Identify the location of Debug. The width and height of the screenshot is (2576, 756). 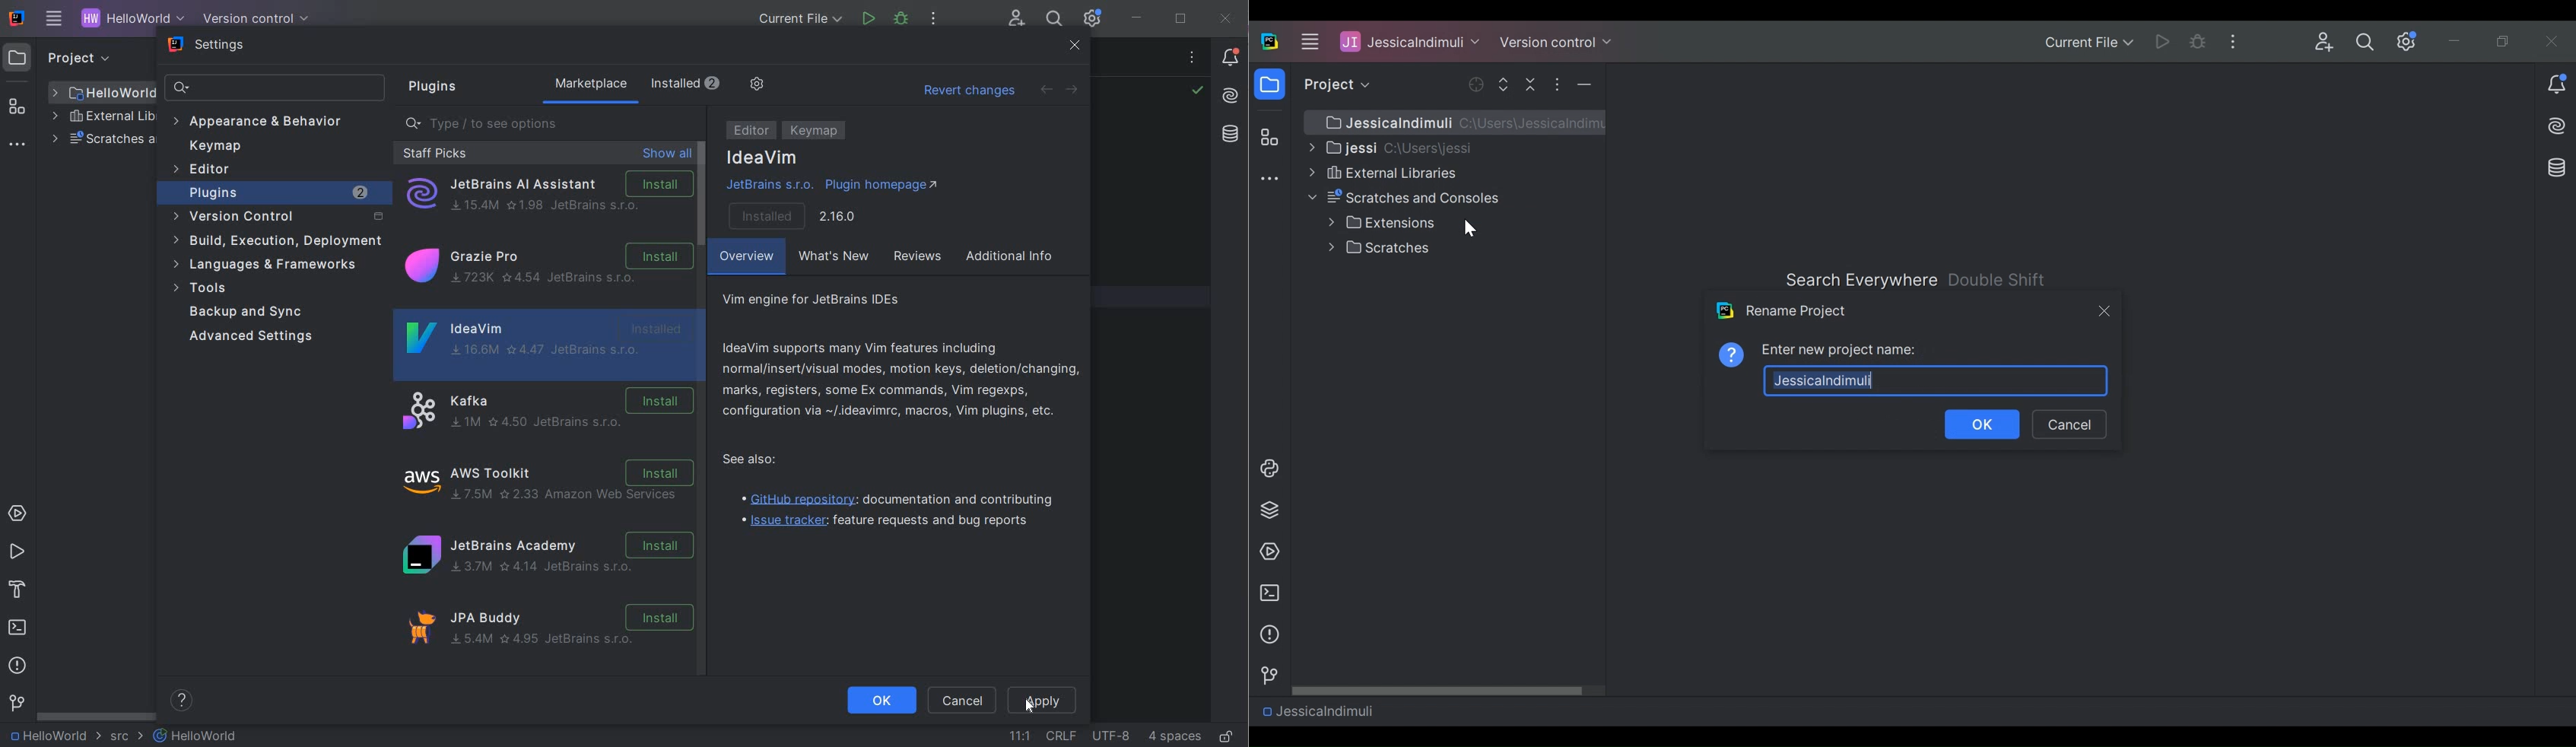
(2199, 42).